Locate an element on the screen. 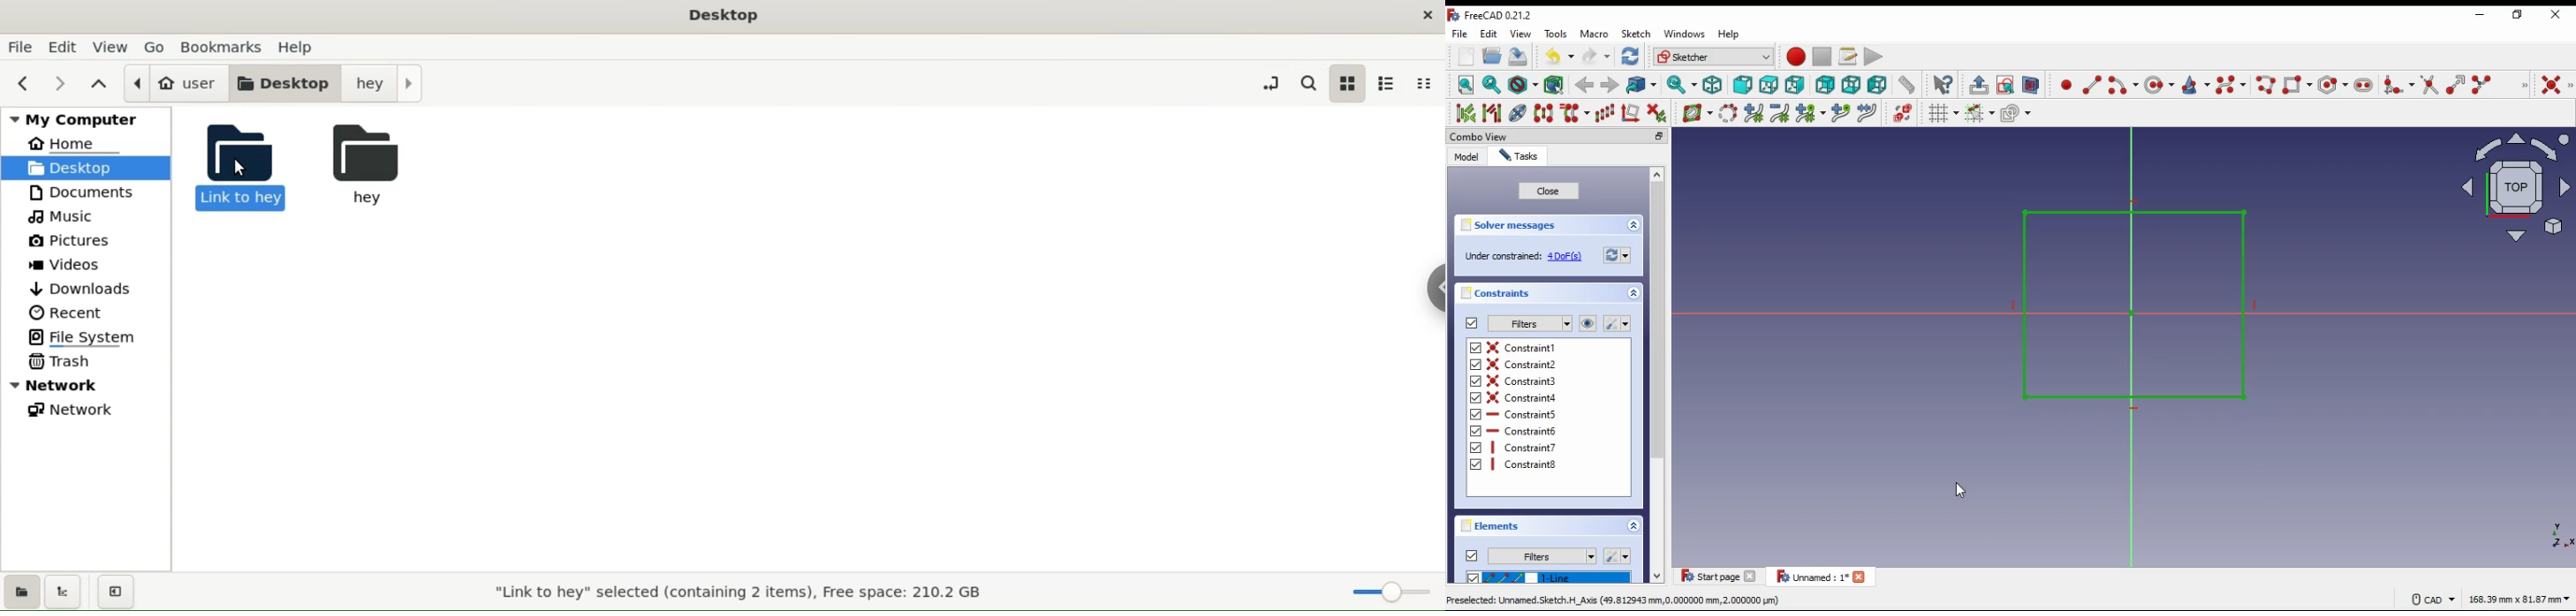 This screenshot has height=616, width=2576. rectangular array is located at coordinates (1604, 114).